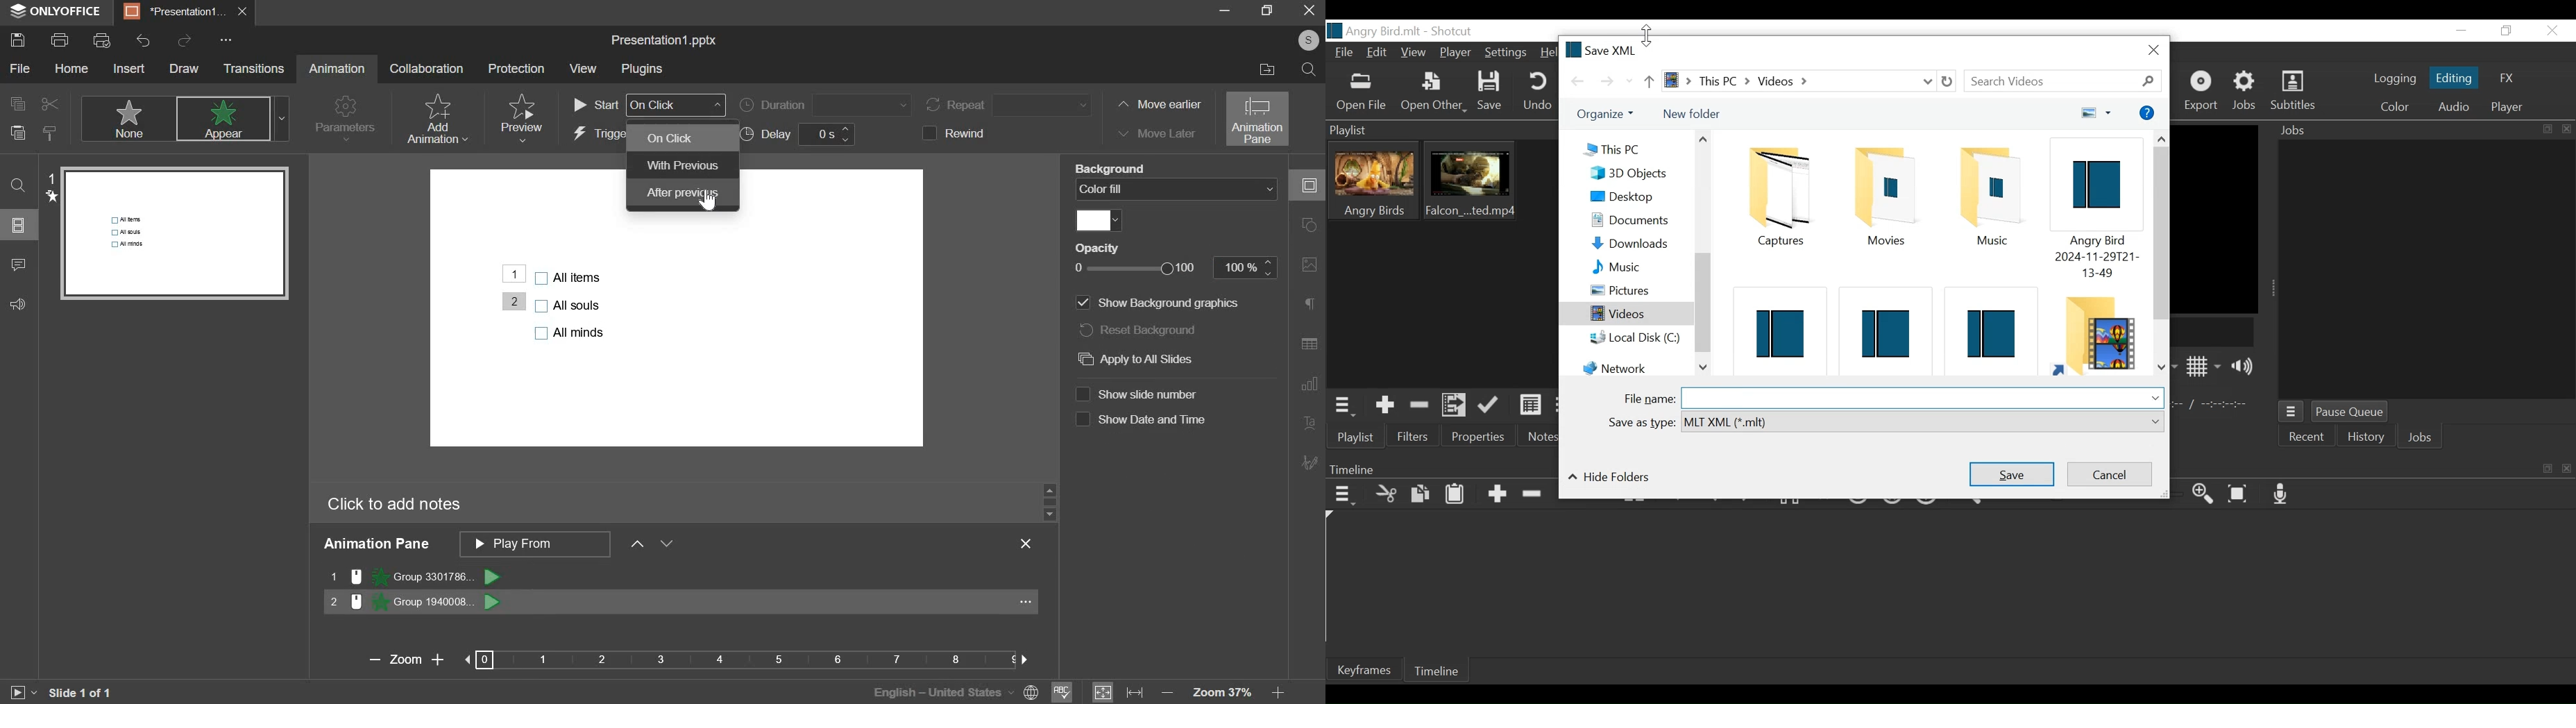 This screenshot has height=728, width=2576. Describe the element at coordinates (1370, 671) in the screenshot. I see `Keyframe` at that location.